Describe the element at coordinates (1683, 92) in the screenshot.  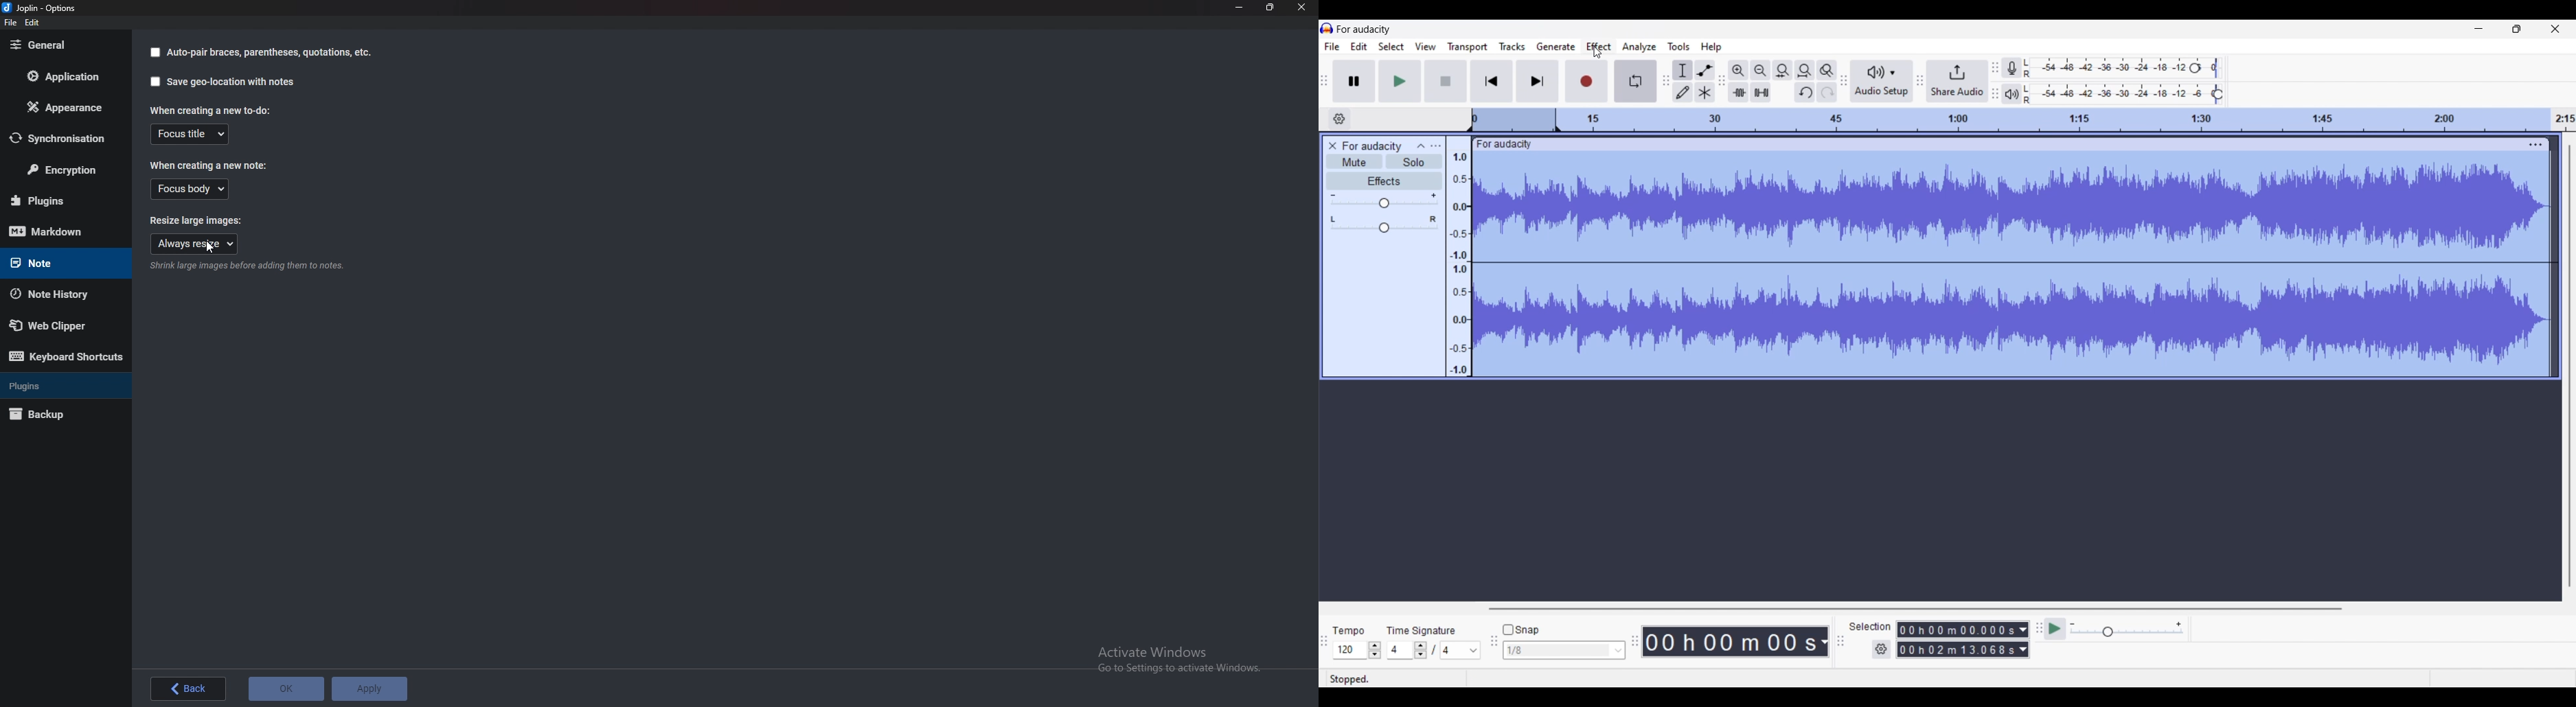
I see `Draw tool` at that location.